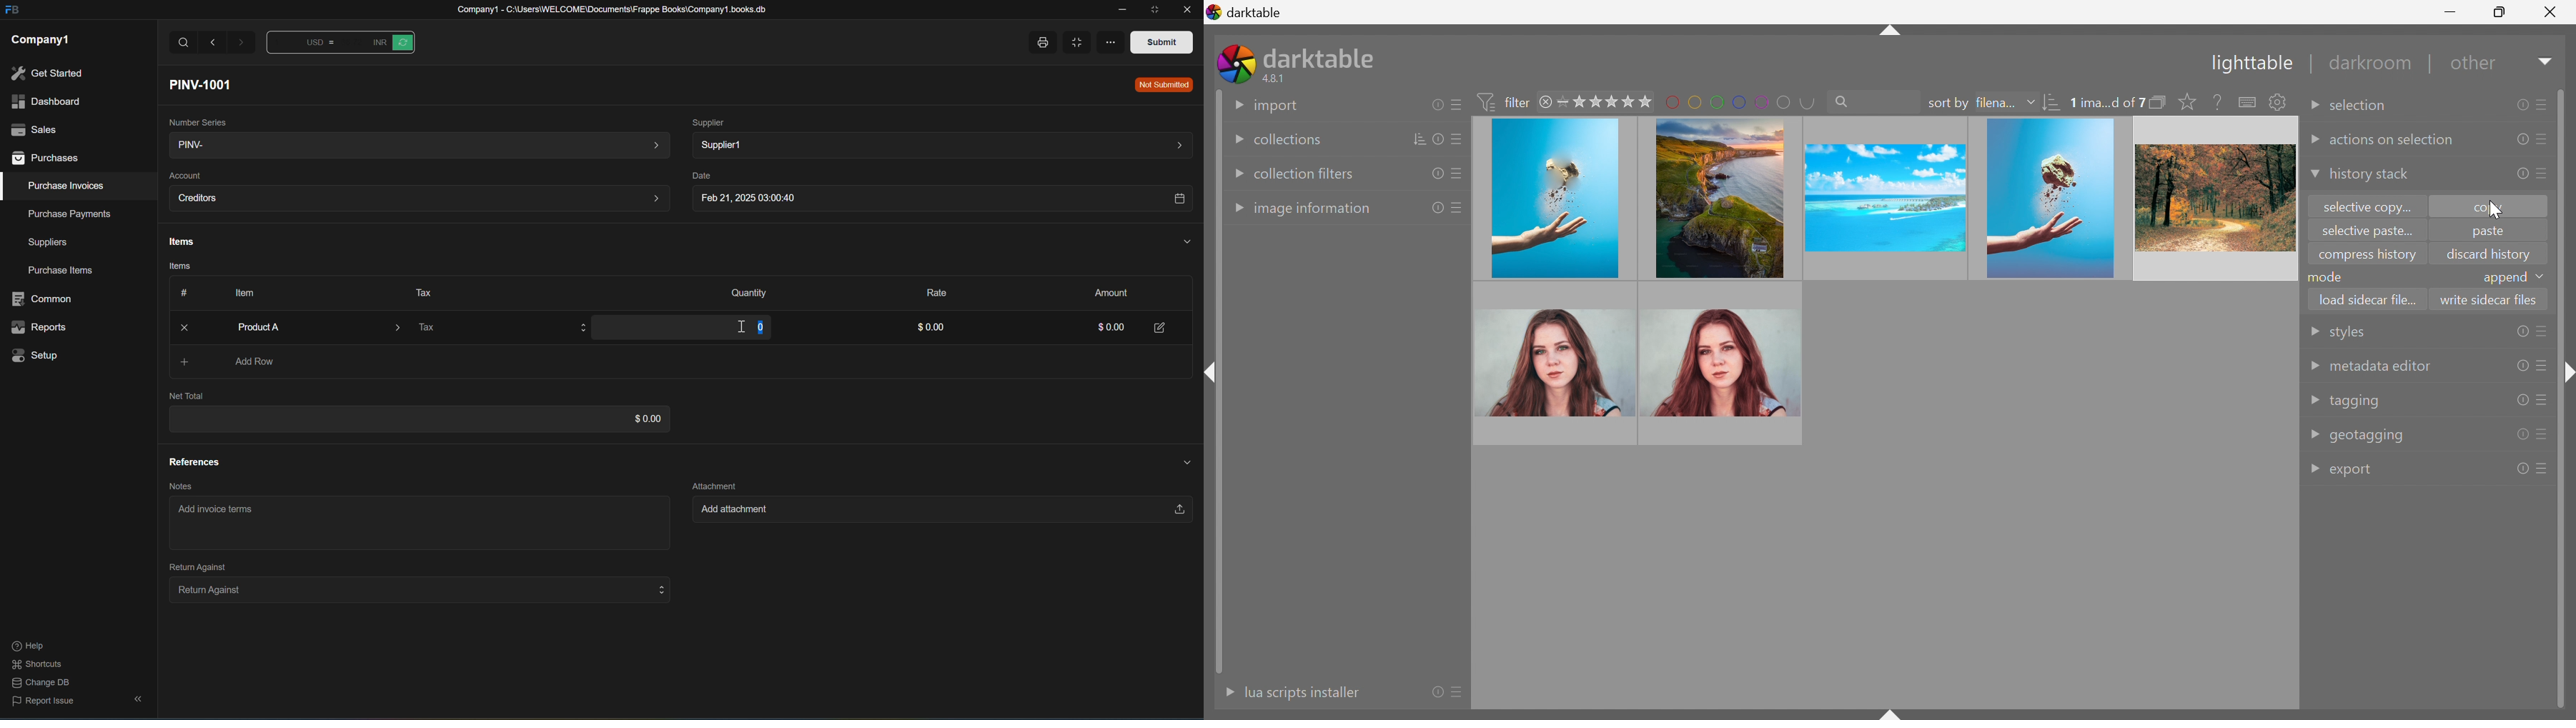  What do you see at coordinates (2314, 433) in the screenshot?
I see `Drop Down` at bounding box center [2314, 433].